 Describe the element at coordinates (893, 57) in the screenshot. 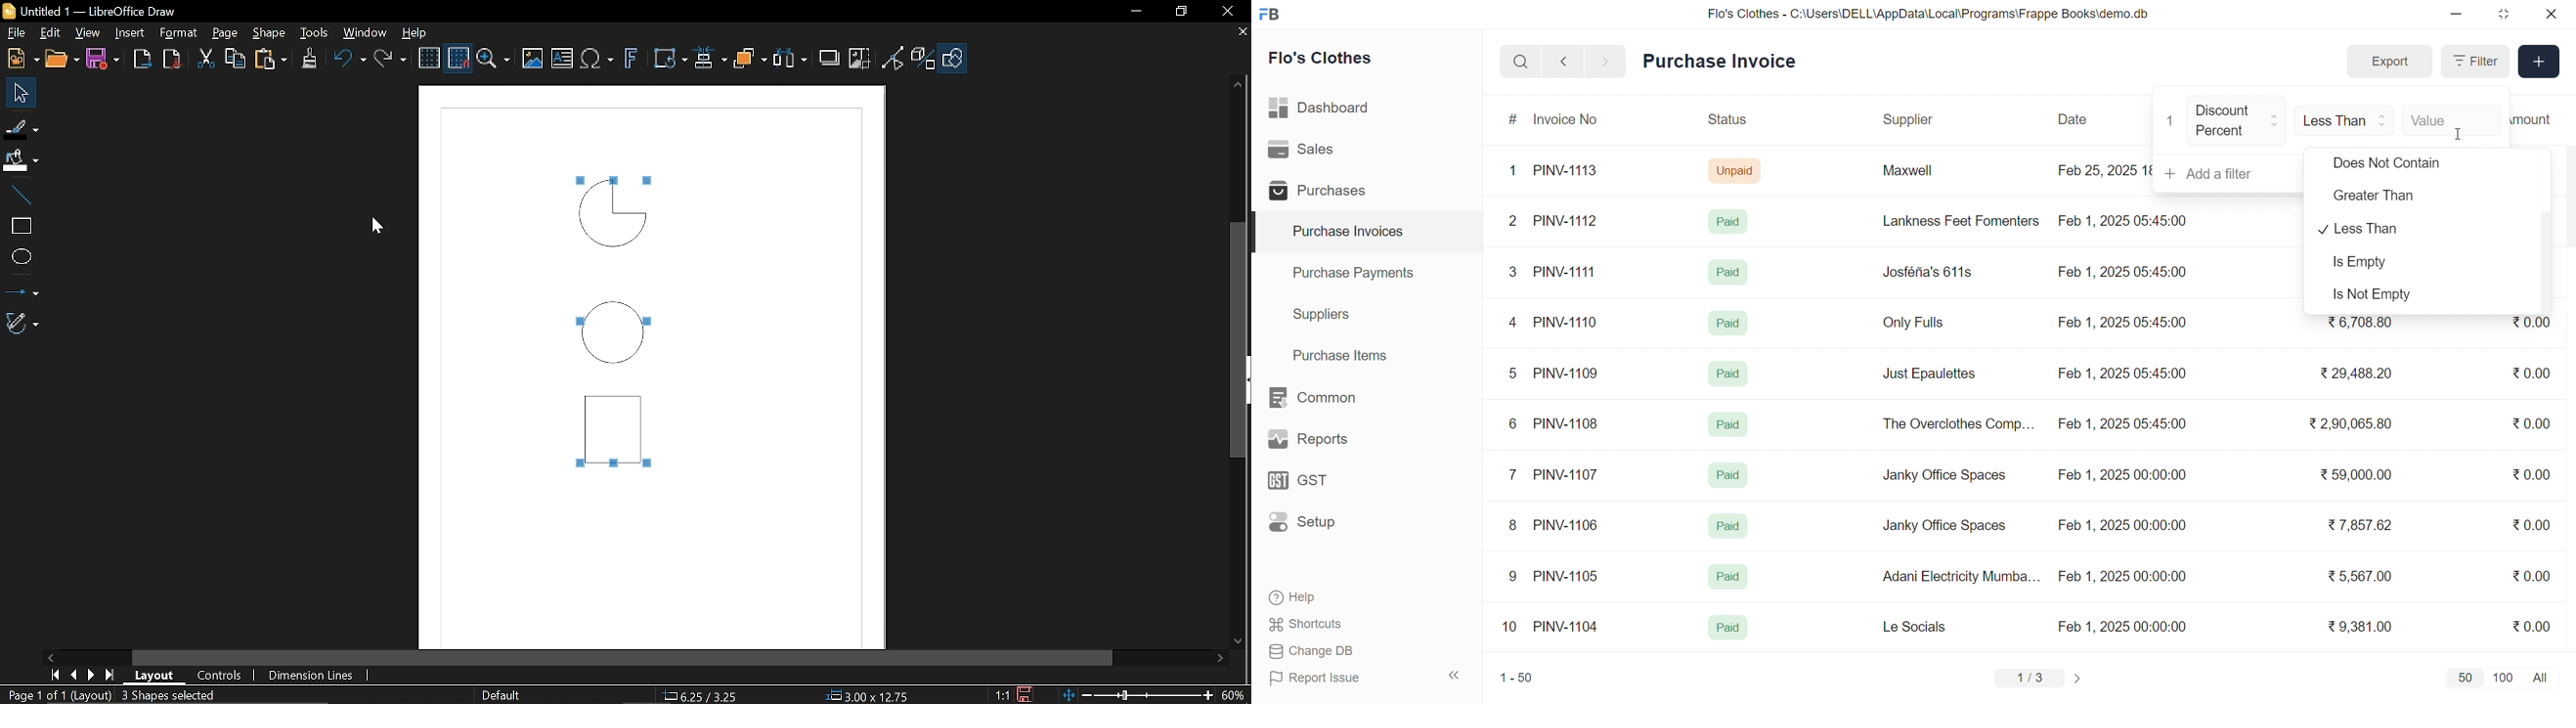

I see `Toggle view` at that location.